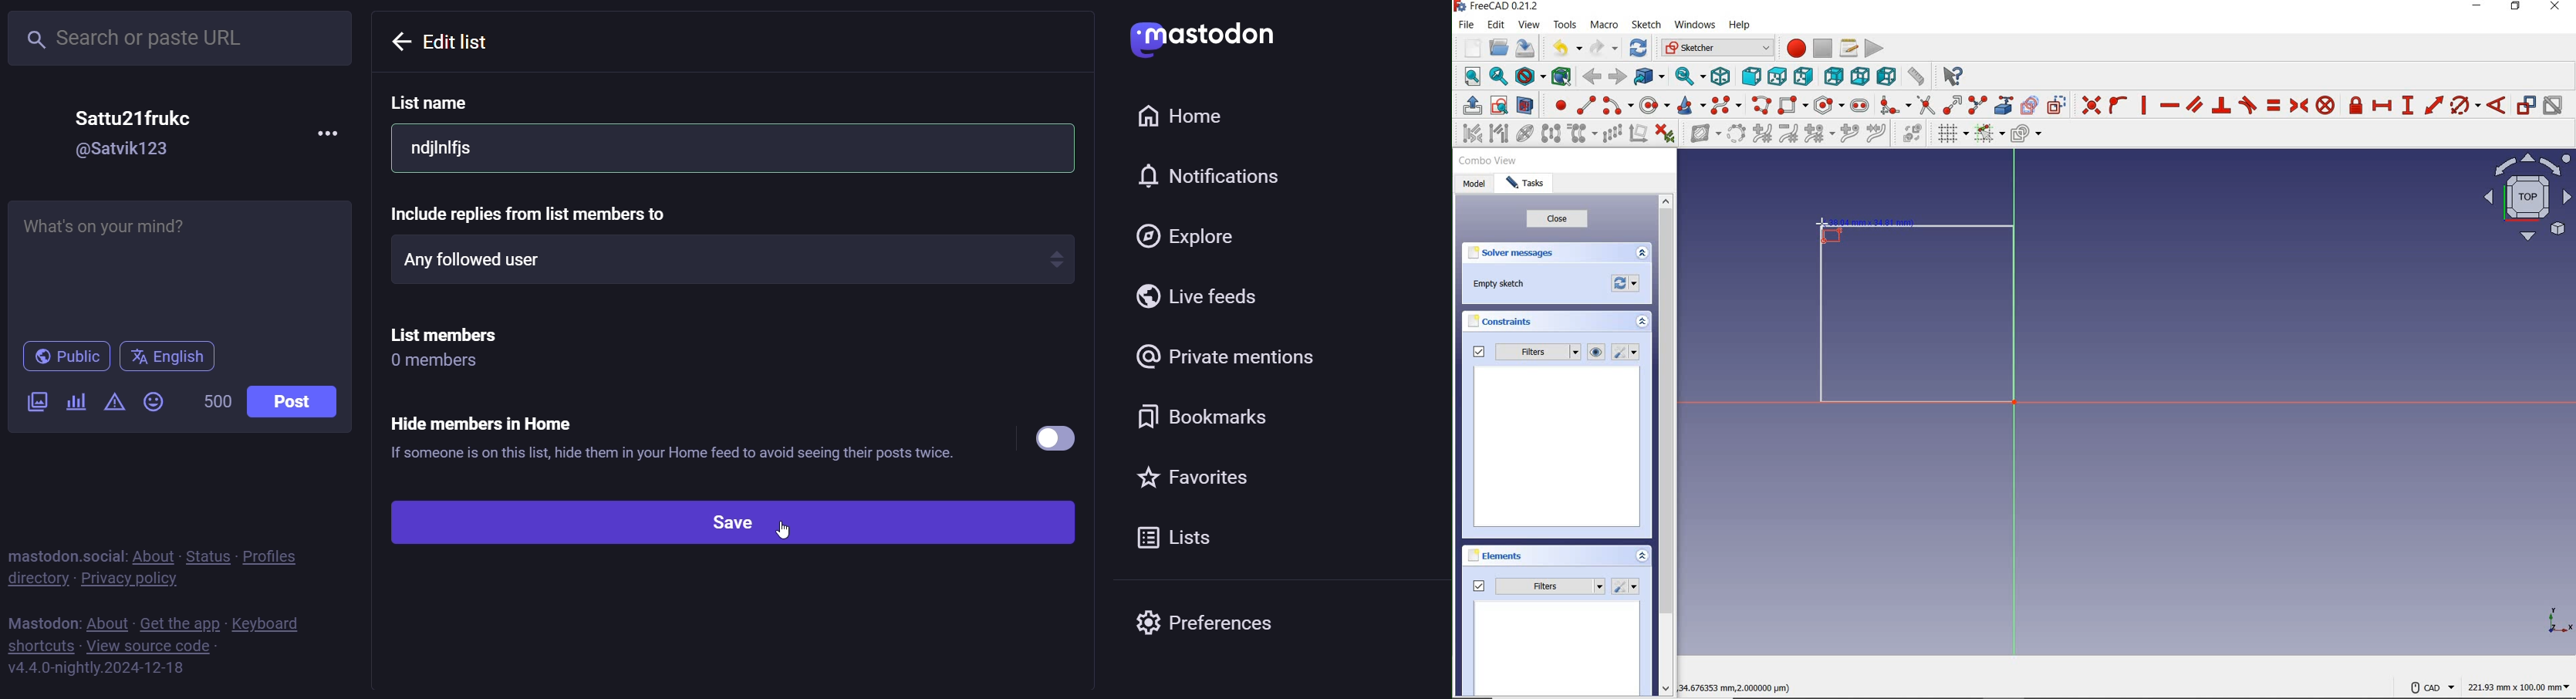 Image resolution: width=2576 pixels, height=700 pixels. What do you see at coordinates (2194, 105) in the screenshot?
I see `constrain parallel` at bounding box center [2194, 105].